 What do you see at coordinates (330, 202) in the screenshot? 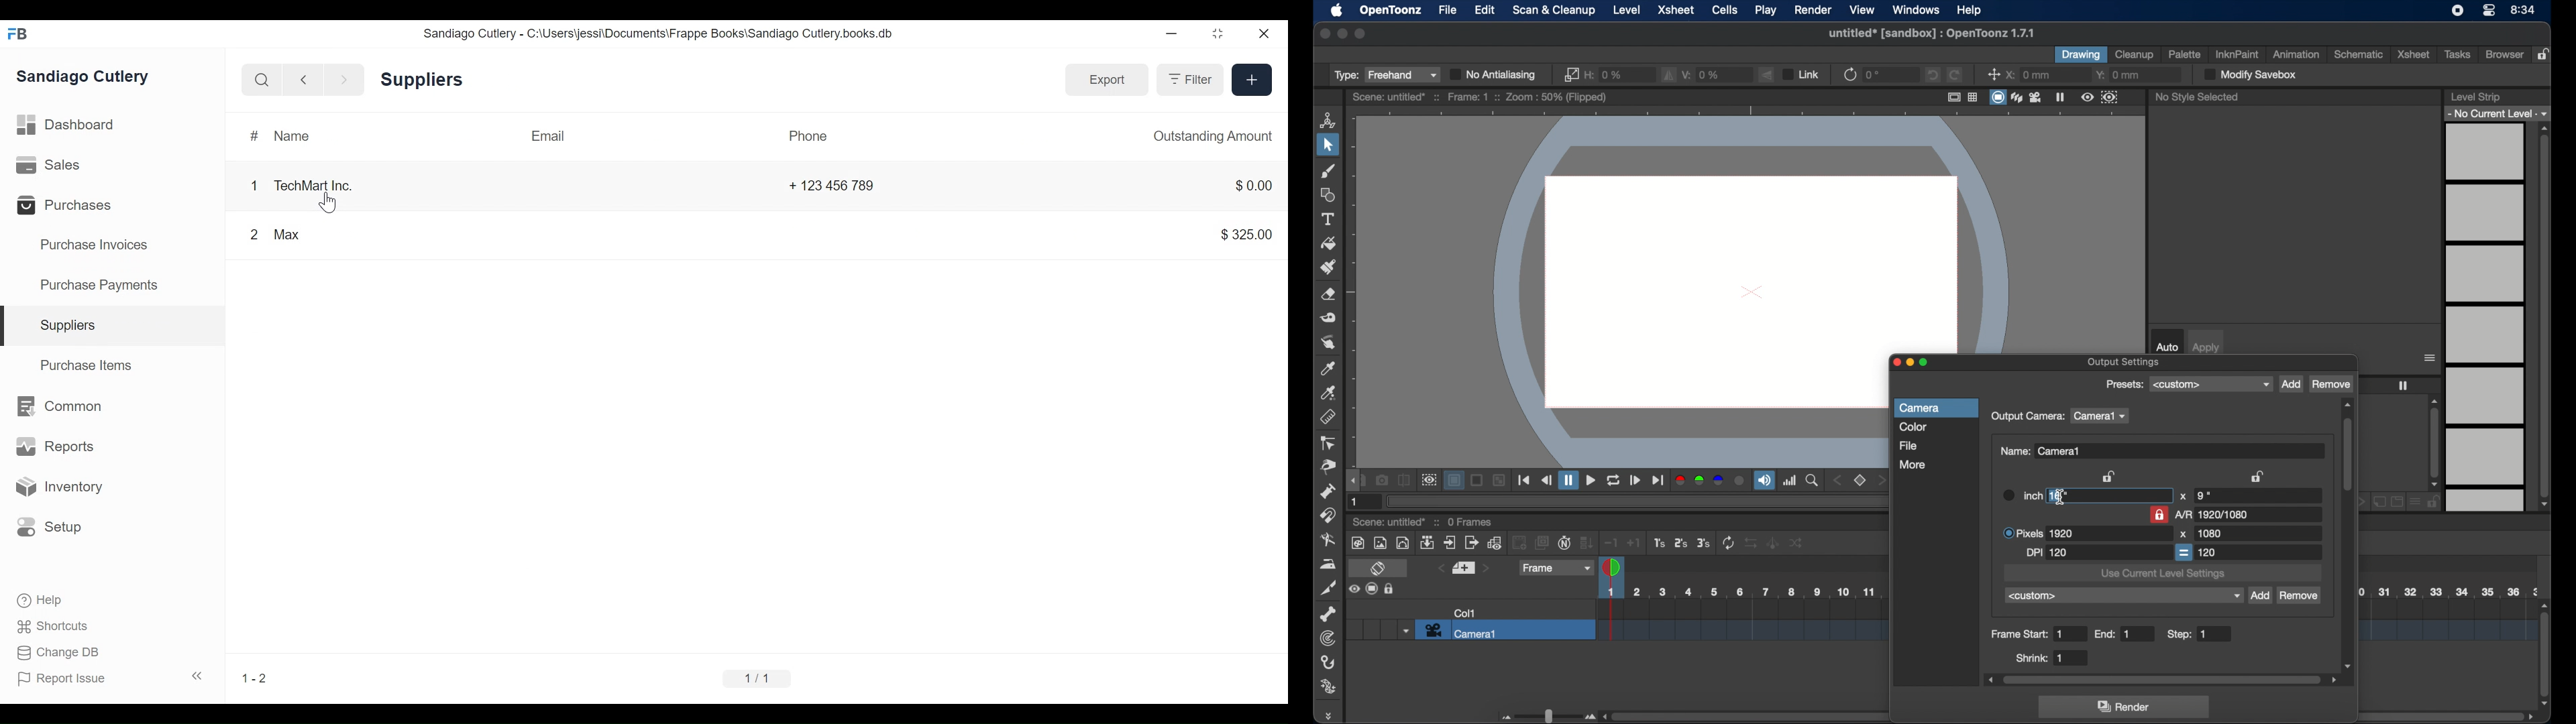
I see `cursor` at bounding box center [330, 202].